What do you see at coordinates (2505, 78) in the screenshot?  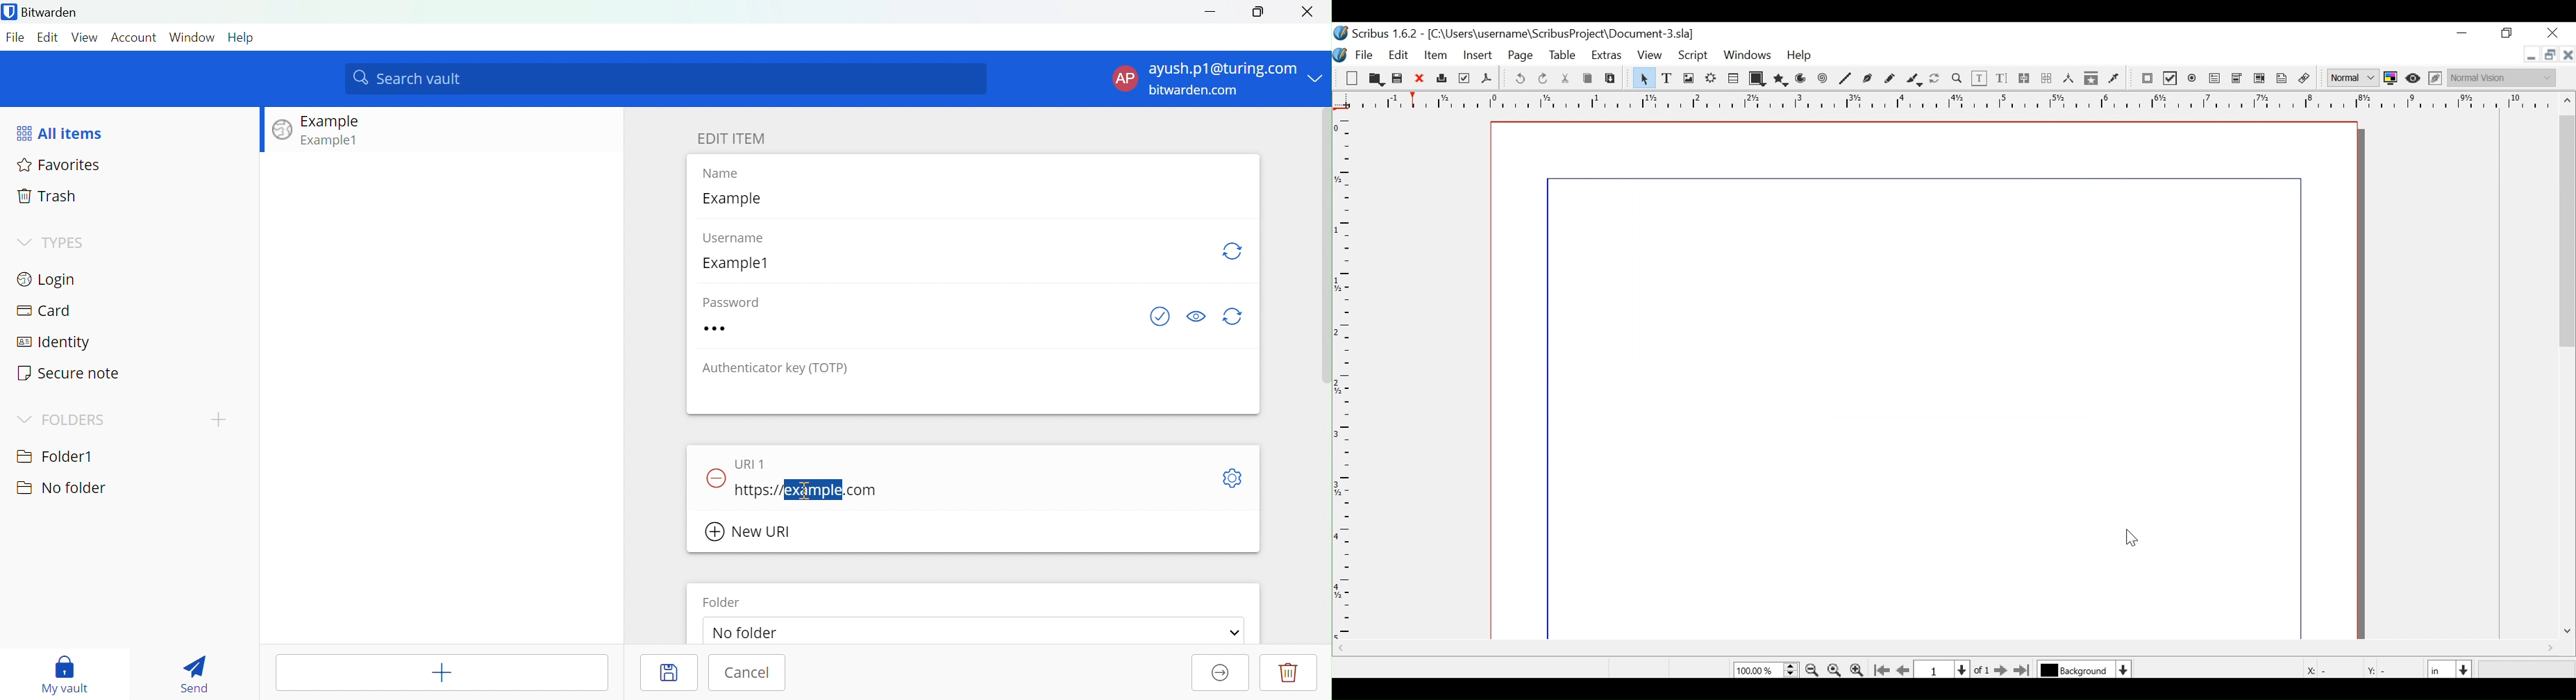 I see `Select the visual appearnce` at bounding box center [2505, 78].